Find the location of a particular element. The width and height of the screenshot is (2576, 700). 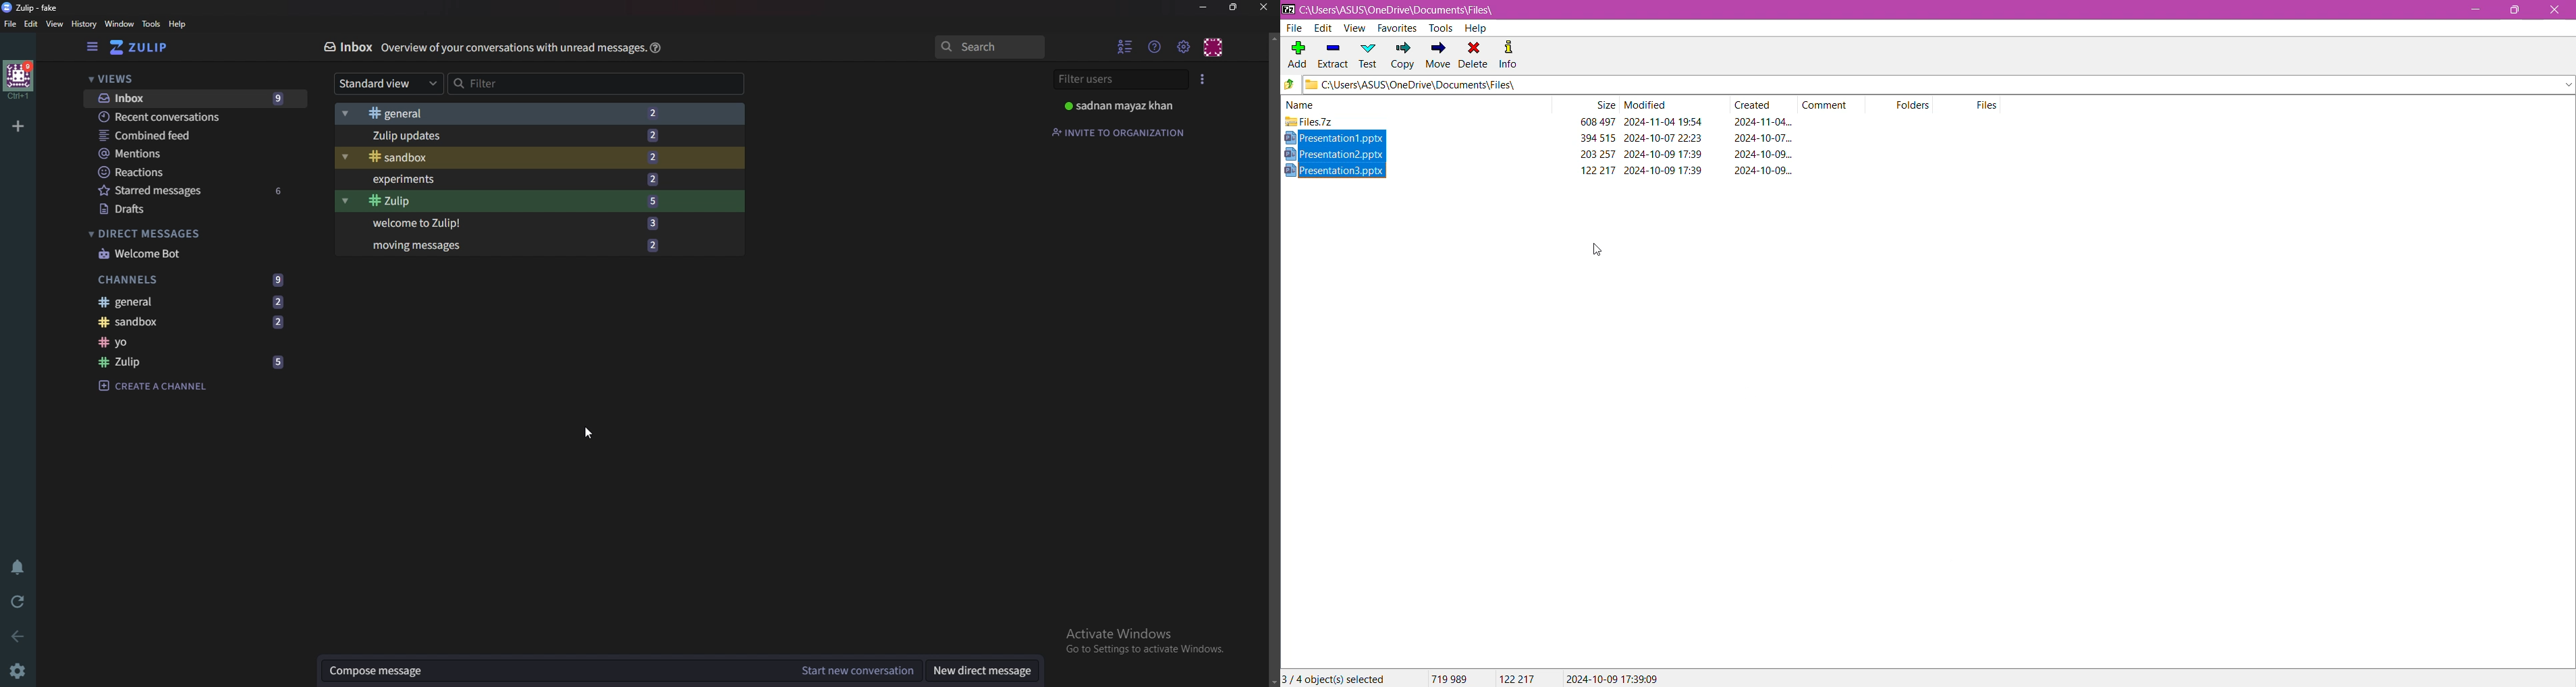

Tools is located at coordinates (1439, 28).